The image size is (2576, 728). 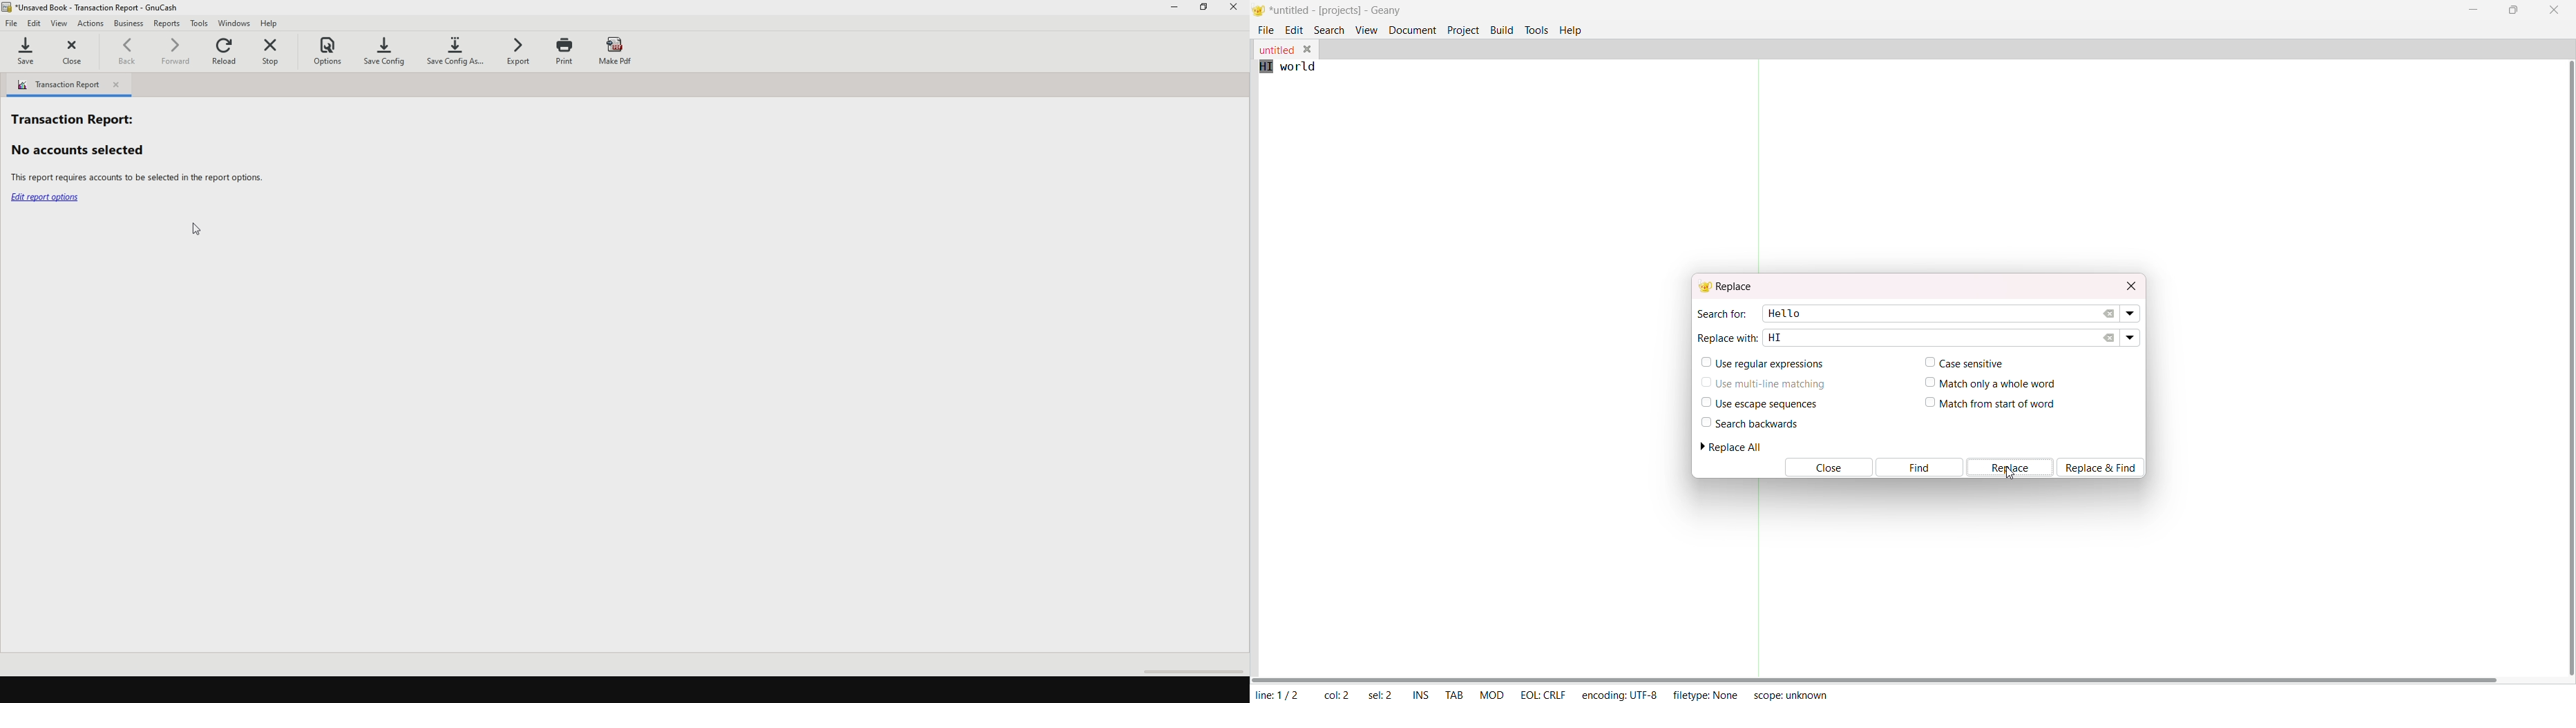 What do you see at coordinates (2132, 314) in the screenshot?
I see `search dropdown` at bounding box center [2132, 314].